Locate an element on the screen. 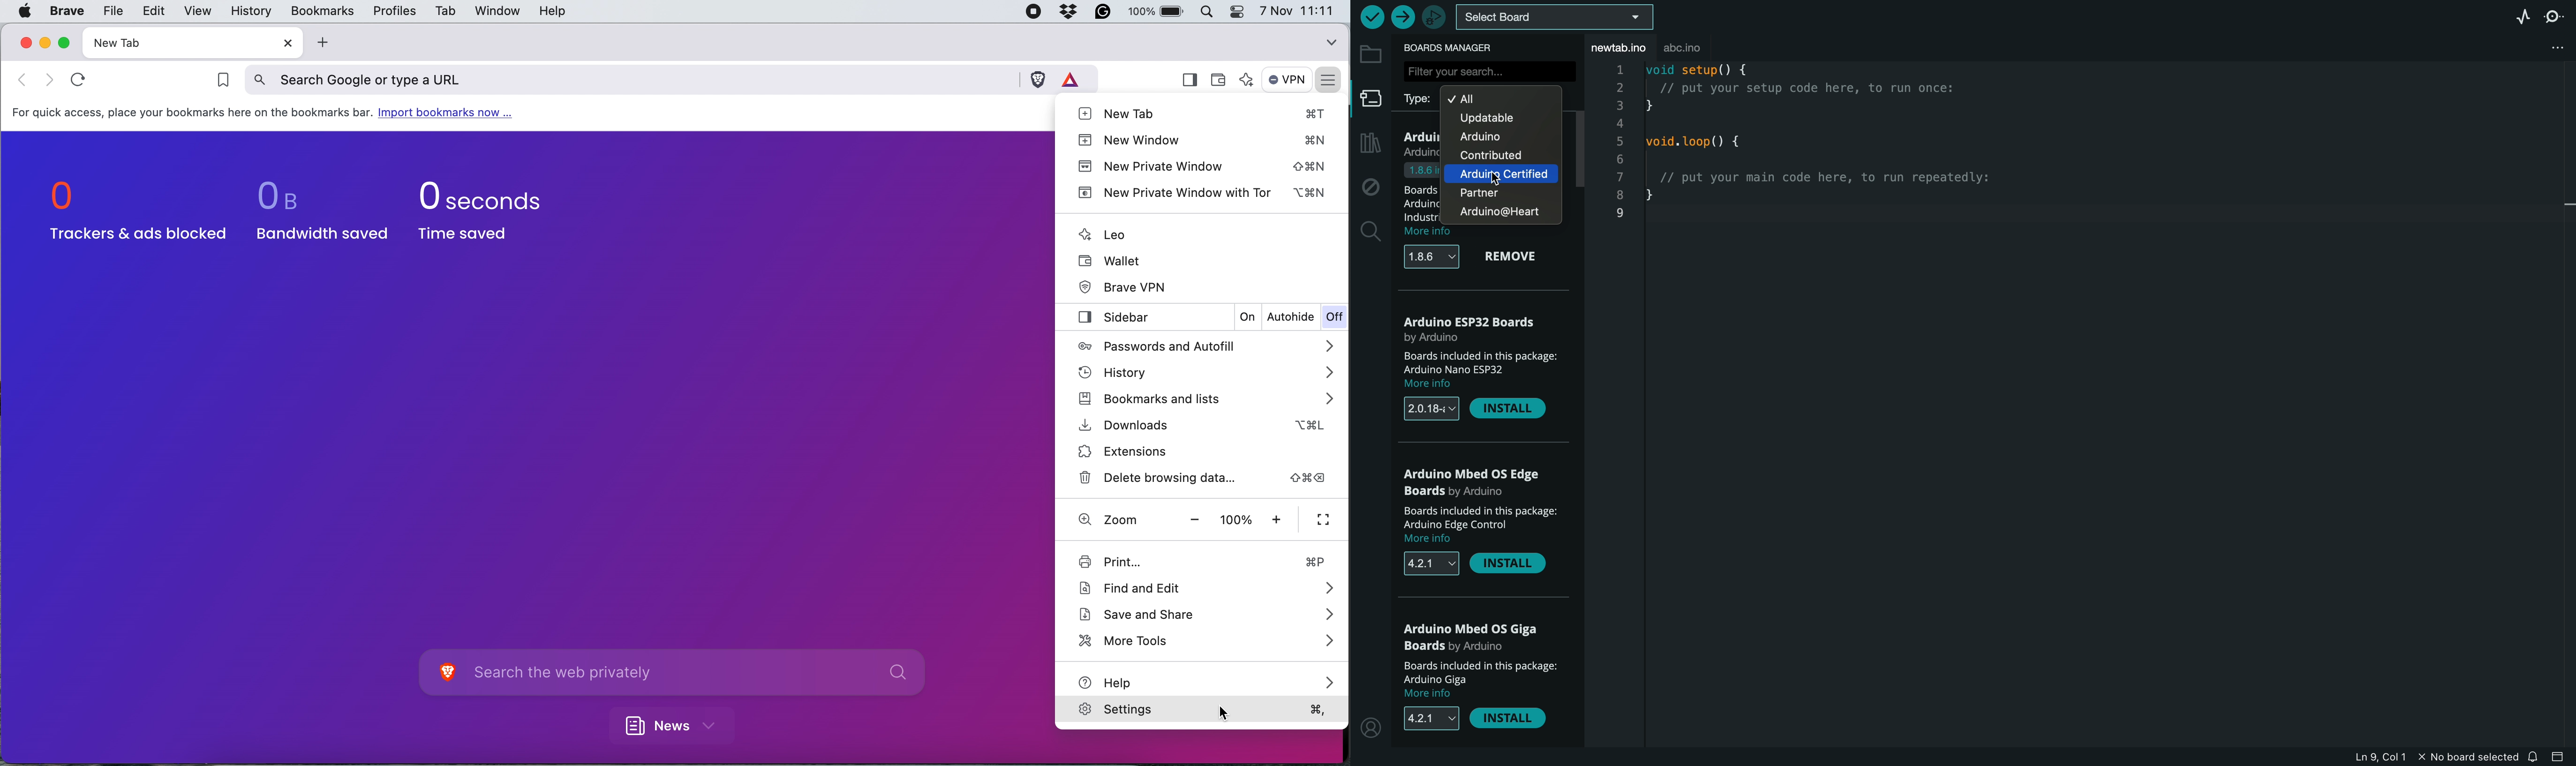 This screenshot has height=784, width=2576. leo is located at coordinates (1105, 233).